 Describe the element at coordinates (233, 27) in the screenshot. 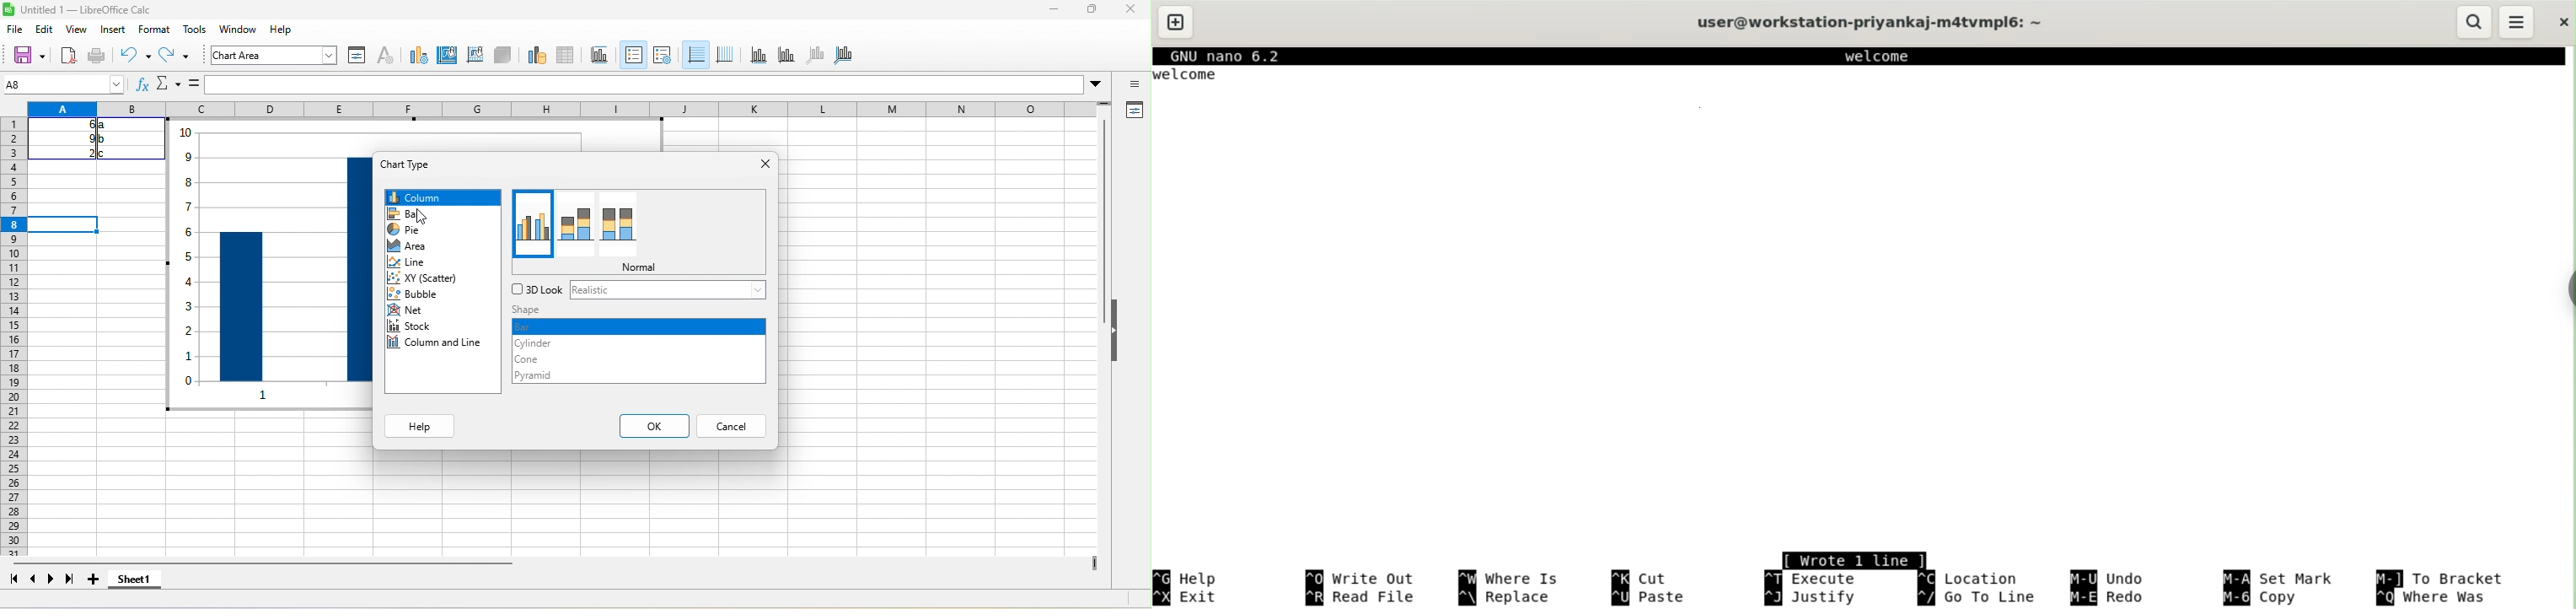

I see `sheet` at that location.